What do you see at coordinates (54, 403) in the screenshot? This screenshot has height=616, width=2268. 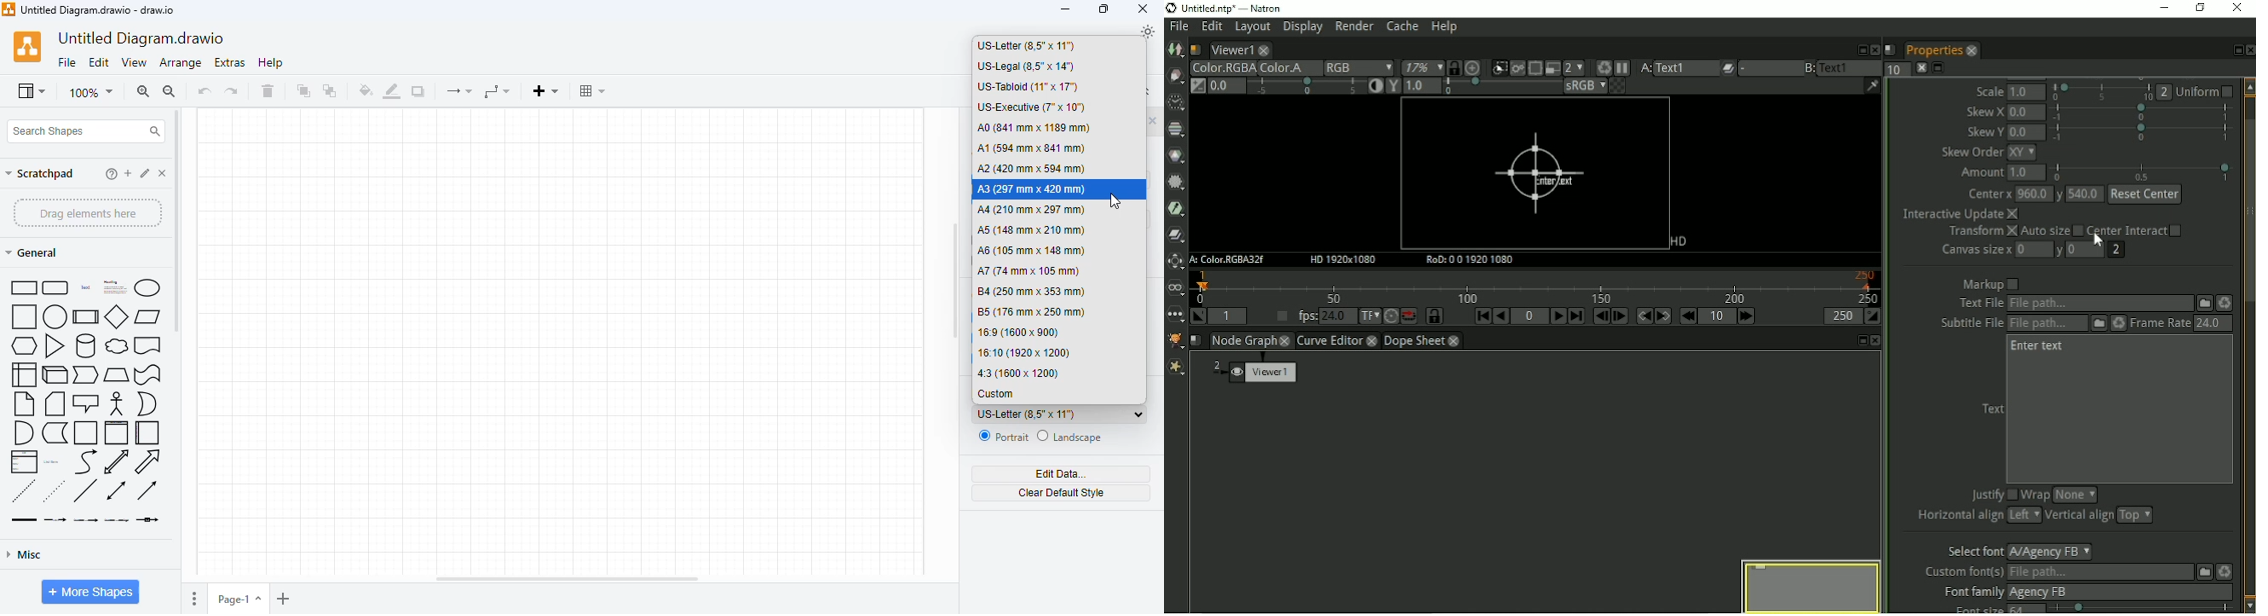 I see `card` at bounding box center [54, 403].